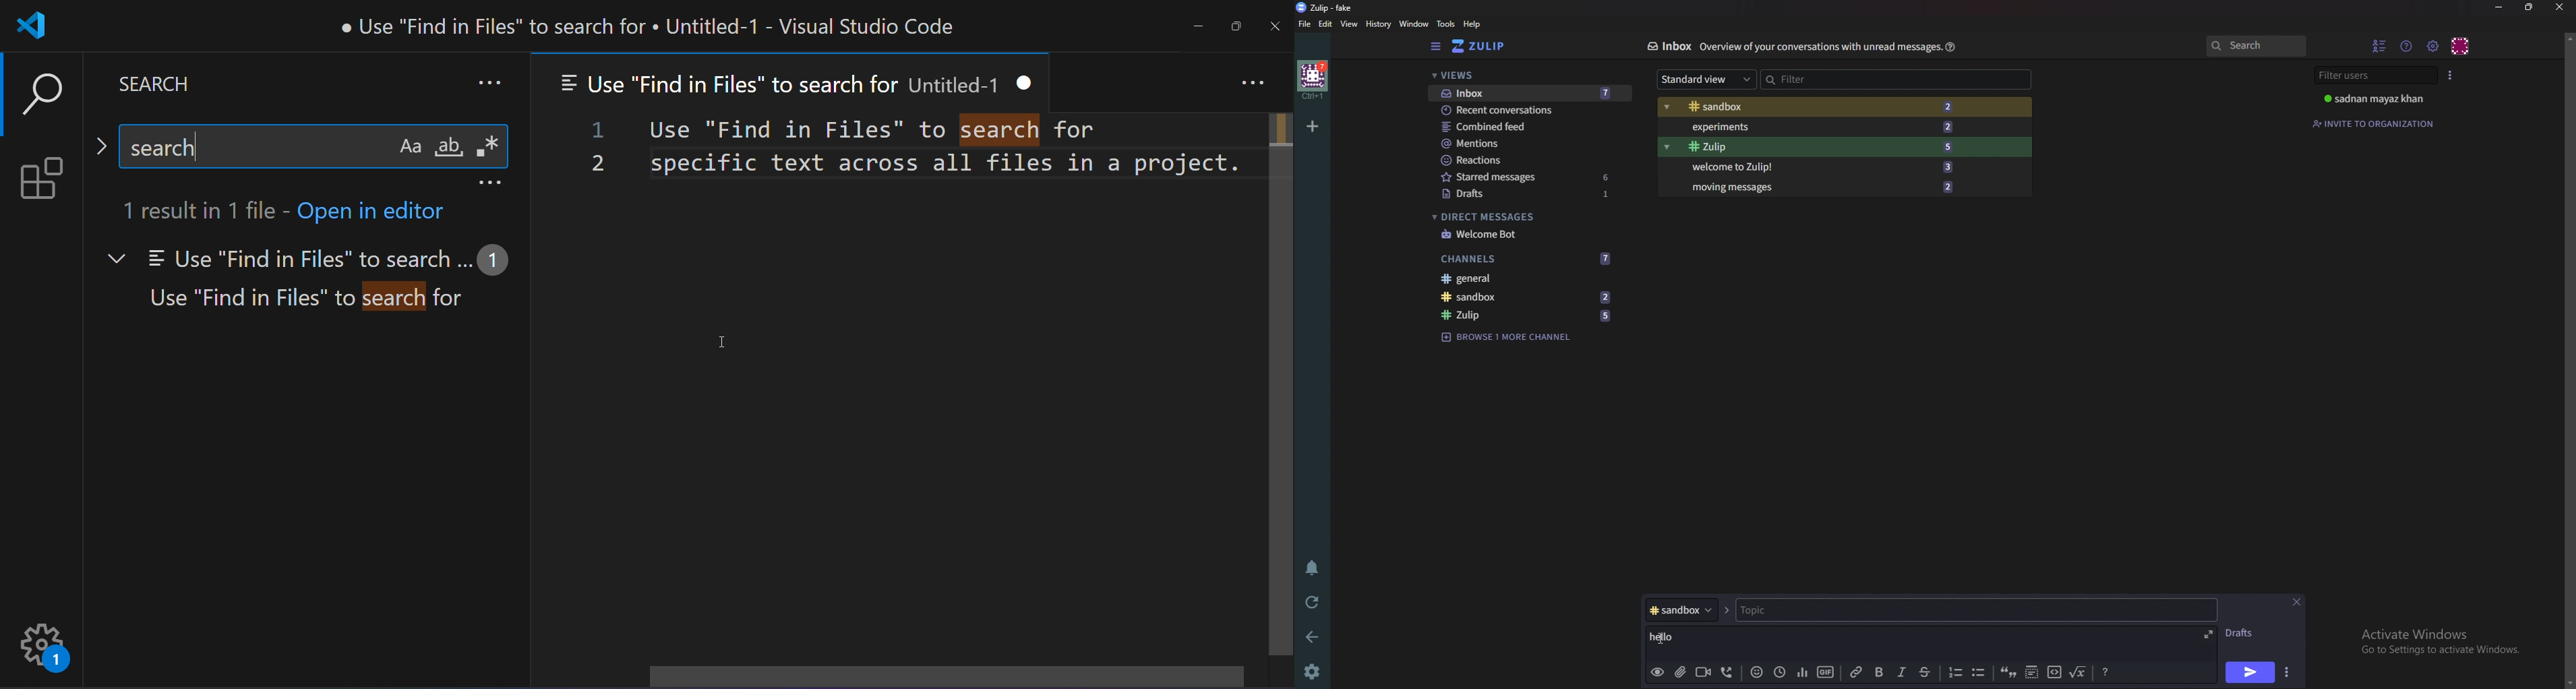 The image size is (2576, 700). I want to click on Send options, so click(2289, 674).